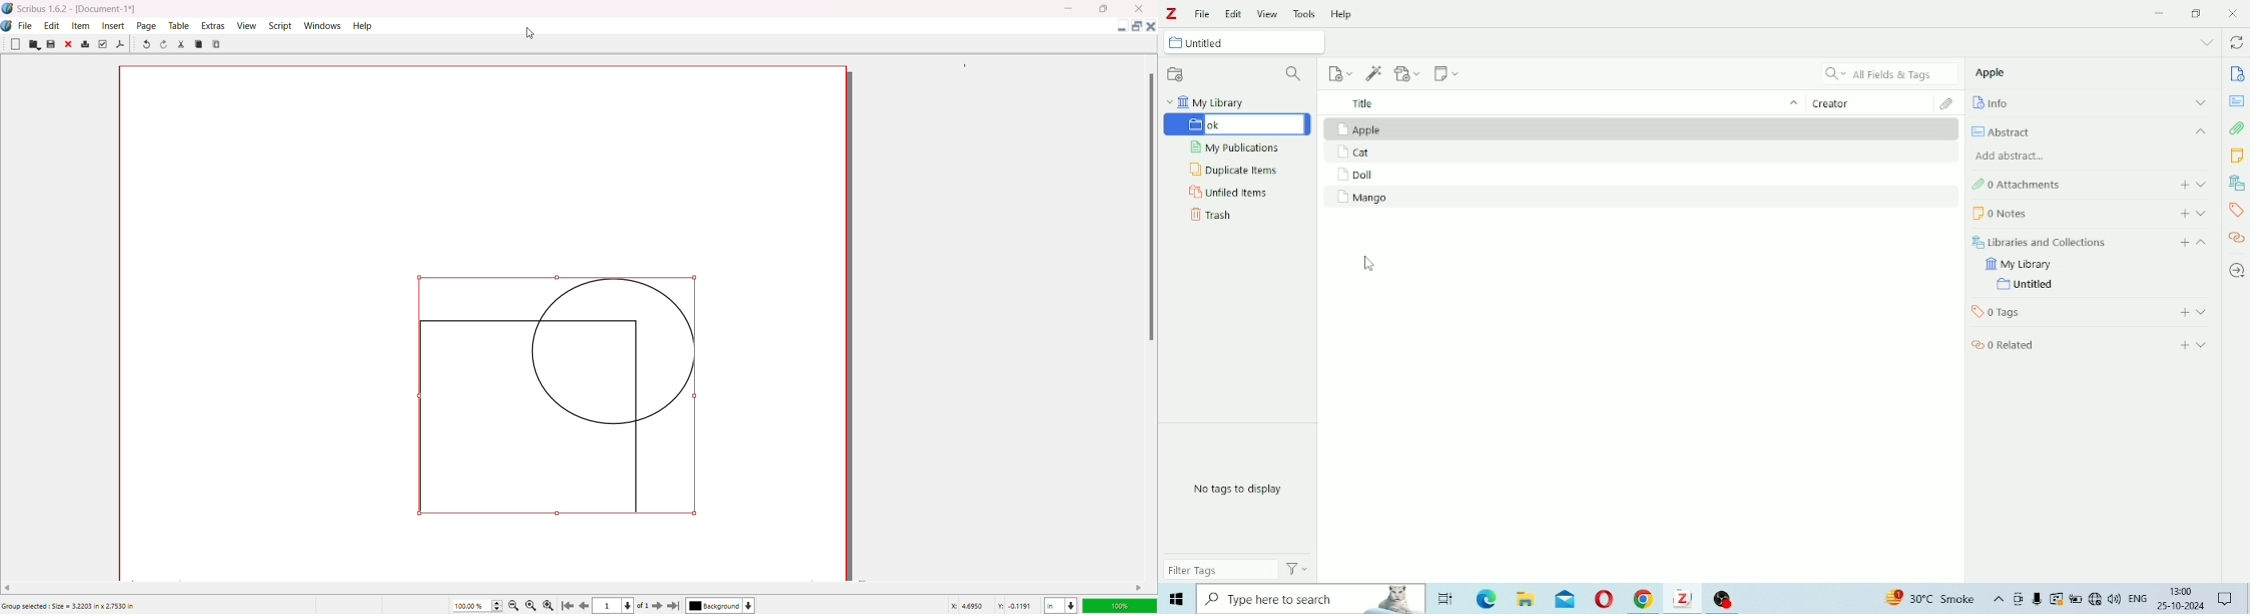 This screenshot has width=2268, height=616. What do you see at coordinates (551, 604) in the screenshot?
I see `Zoom in` at bounding box center [551, 604].